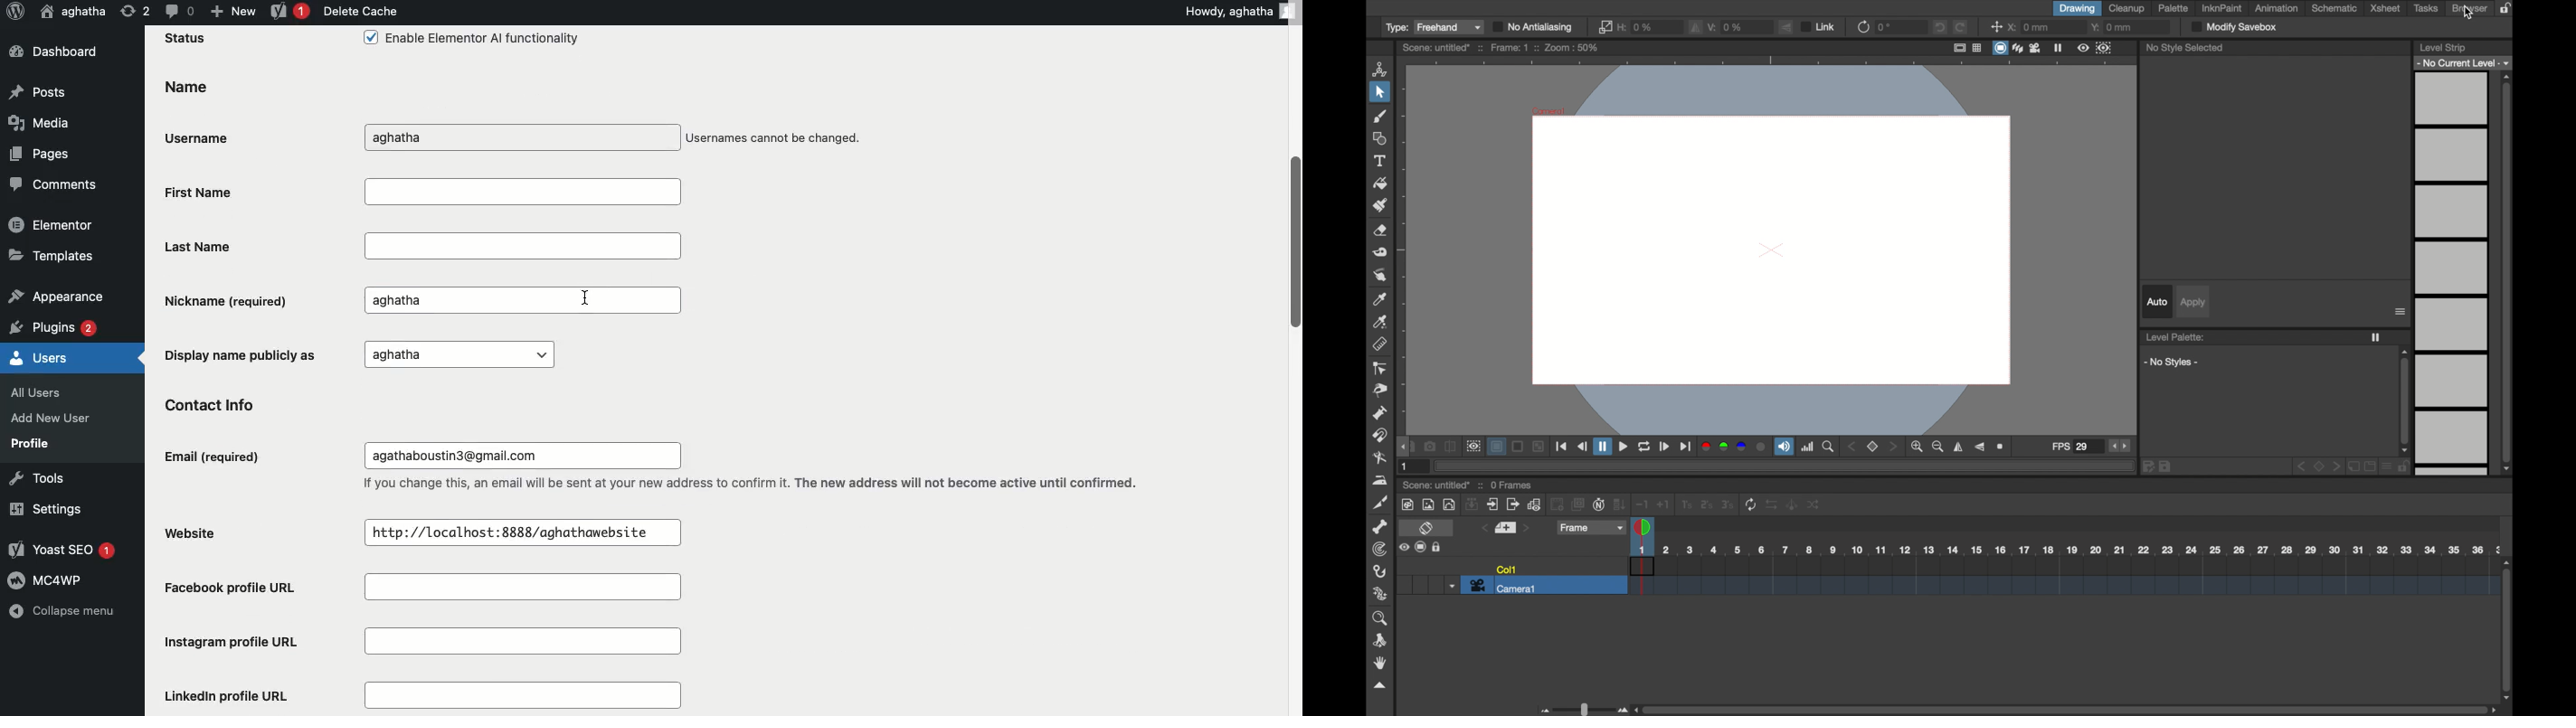  I want to click on Dashboard, so click(62, 52).